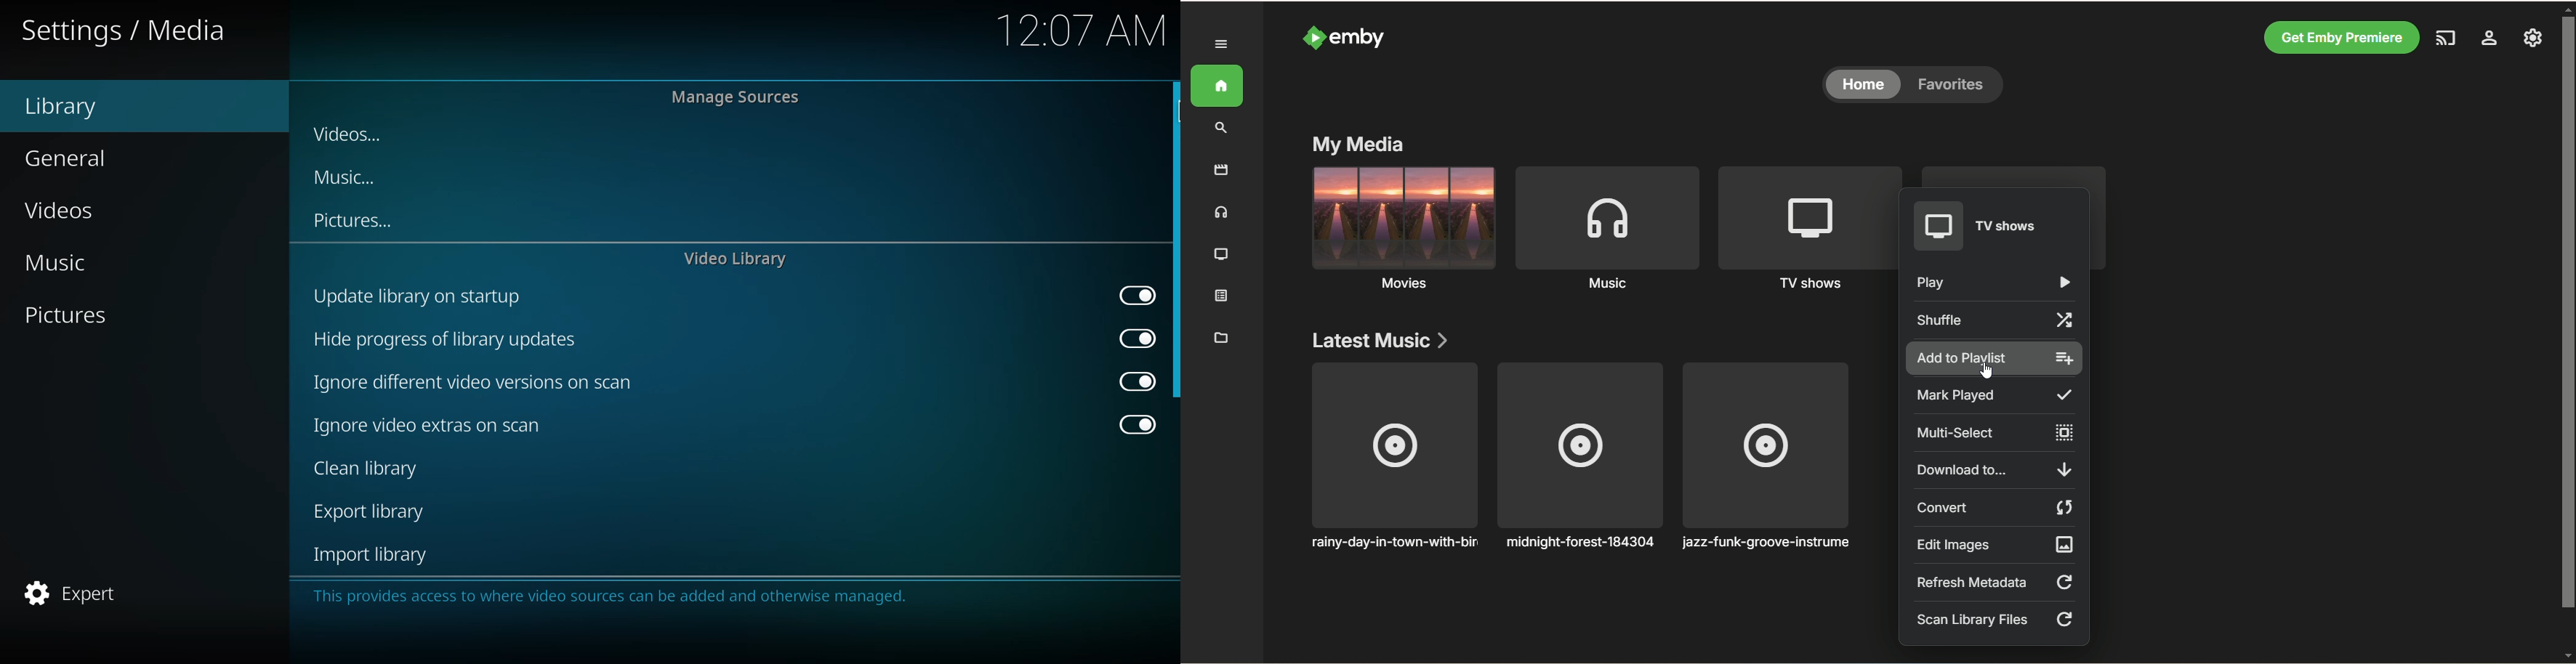  Describe the element at coordinates (373, 514) in the screenshot. I see `import` at that location.